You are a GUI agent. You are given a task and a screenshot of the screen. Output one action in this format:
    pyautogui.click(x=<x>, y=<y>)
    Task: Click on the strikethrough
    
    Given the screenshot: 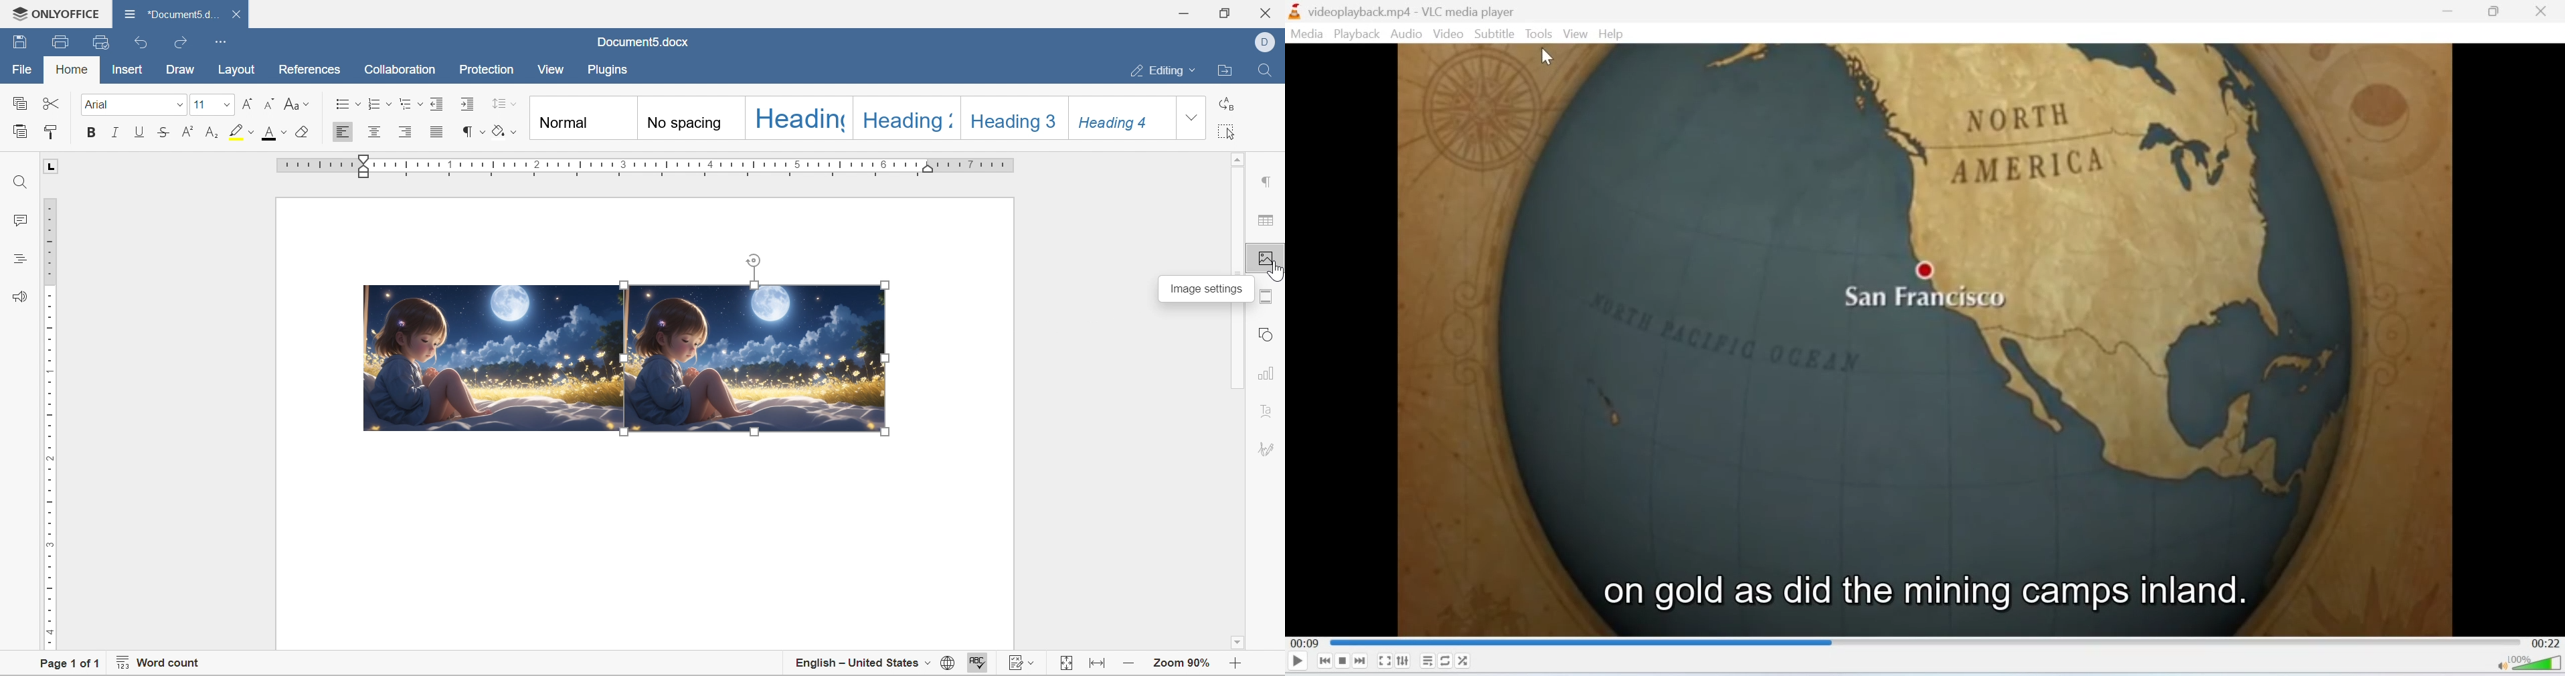 What is the action you would take?
    pyautogui.click(x=163, y=132)
    